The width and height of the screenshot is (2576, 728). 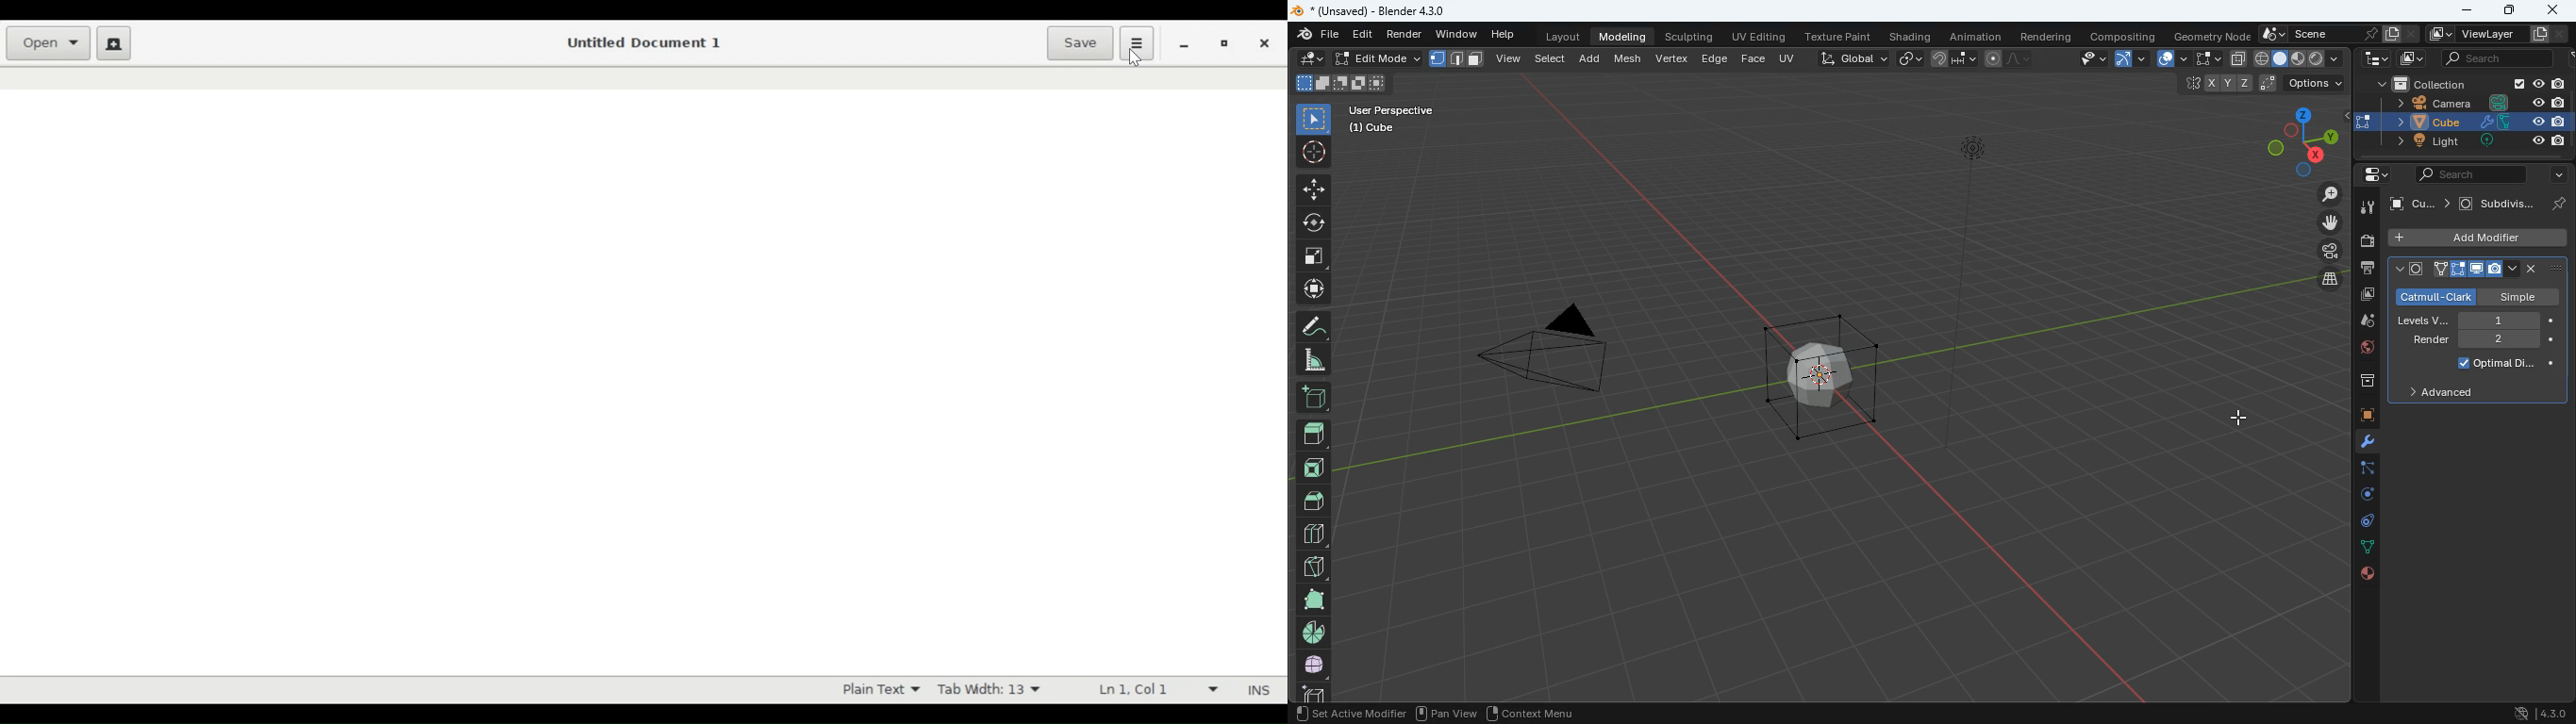 I want to click on images, so click(x=2411, y=58).